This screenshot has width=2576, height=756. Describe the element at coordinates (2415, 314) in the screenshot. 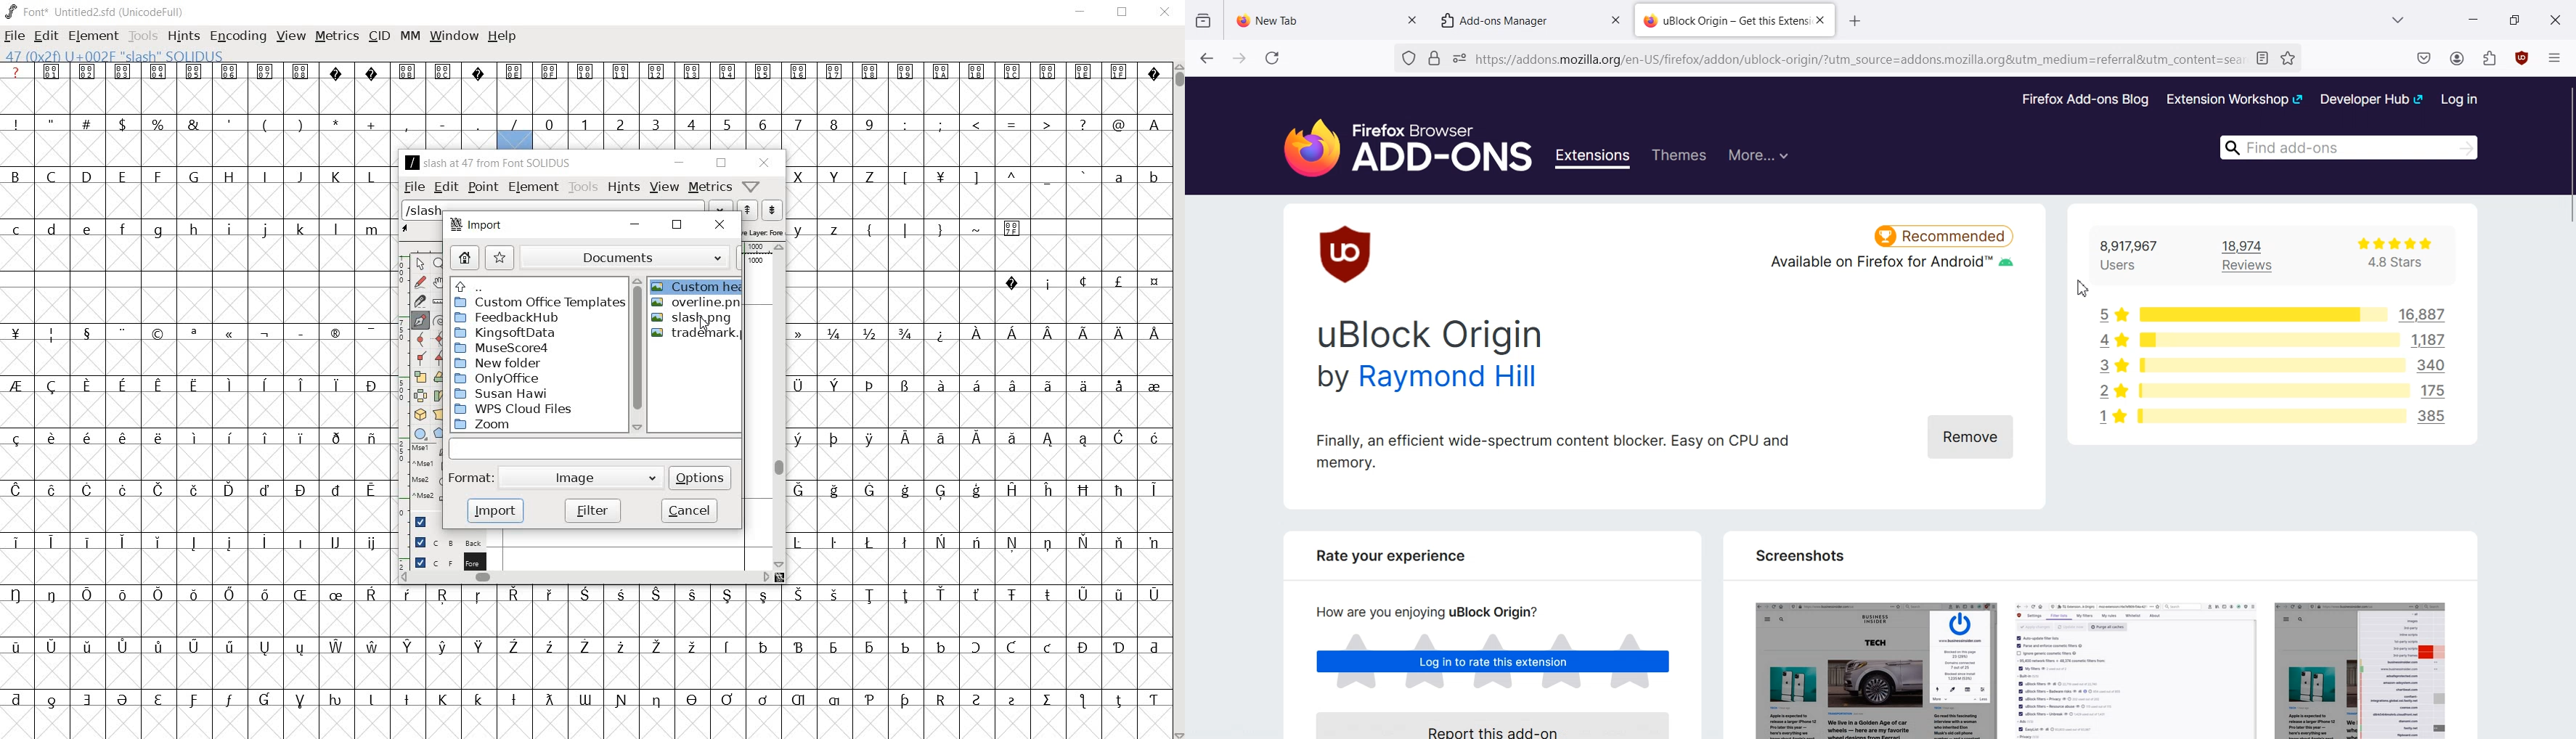

I see `16,887 users` at that location.